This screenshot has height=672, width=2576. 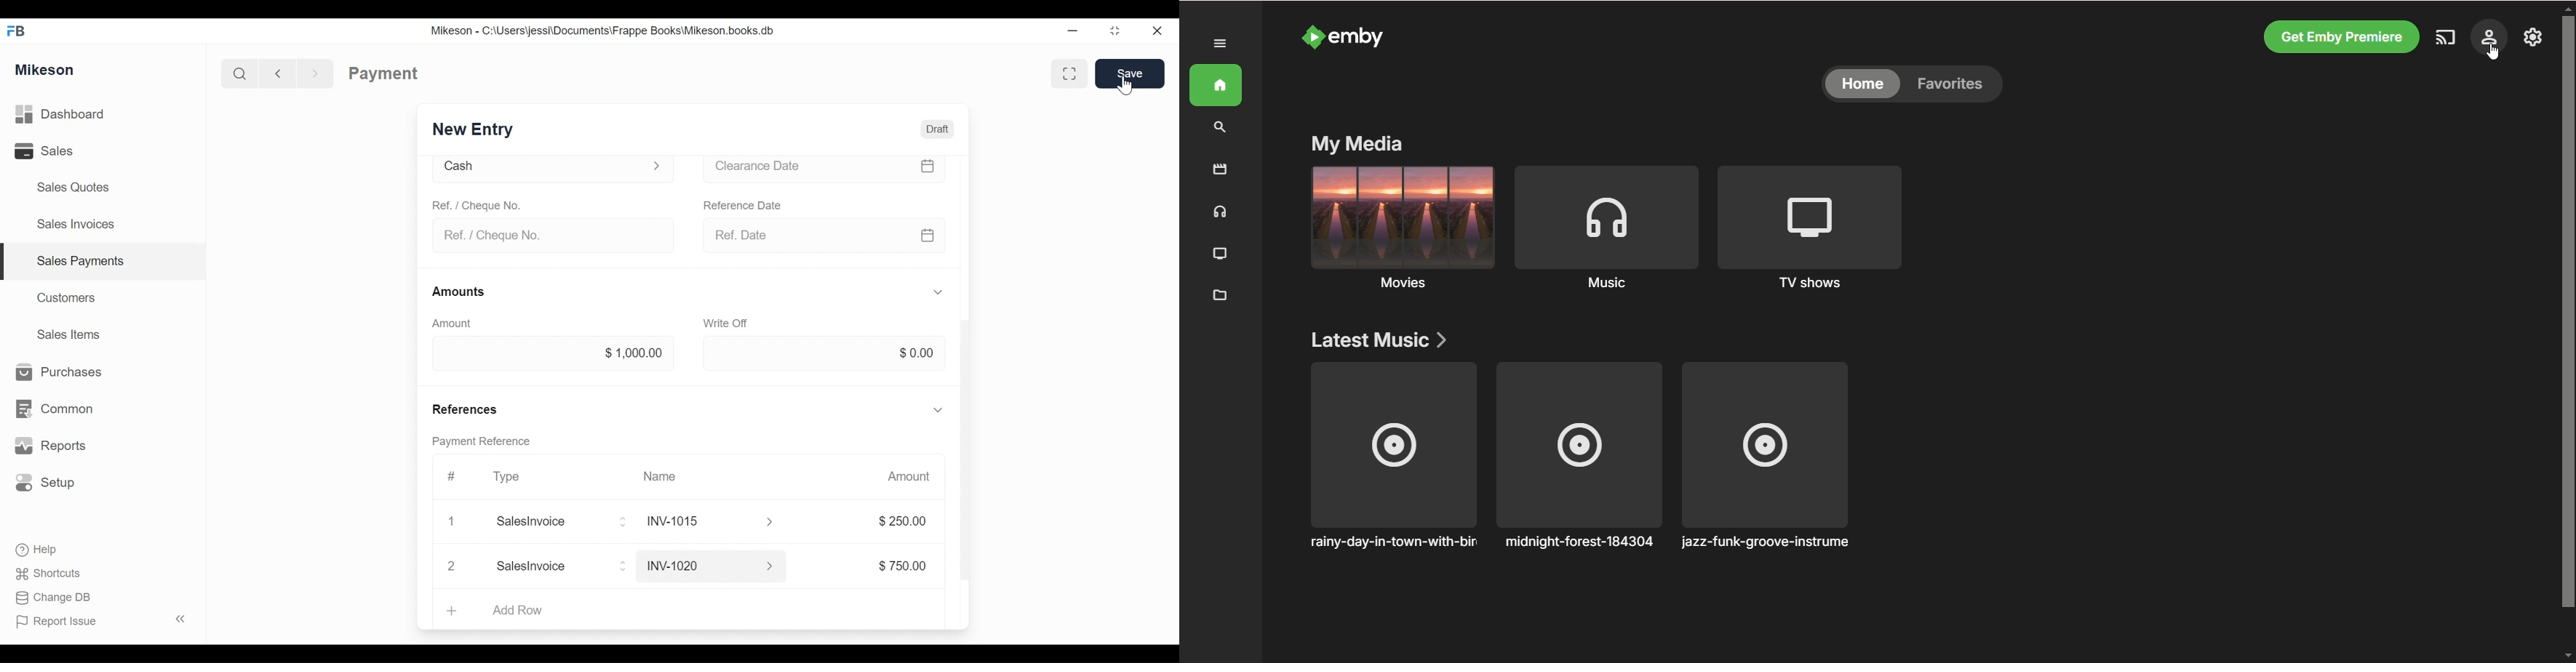 I want to click on Add, so click(x=449, y=608).